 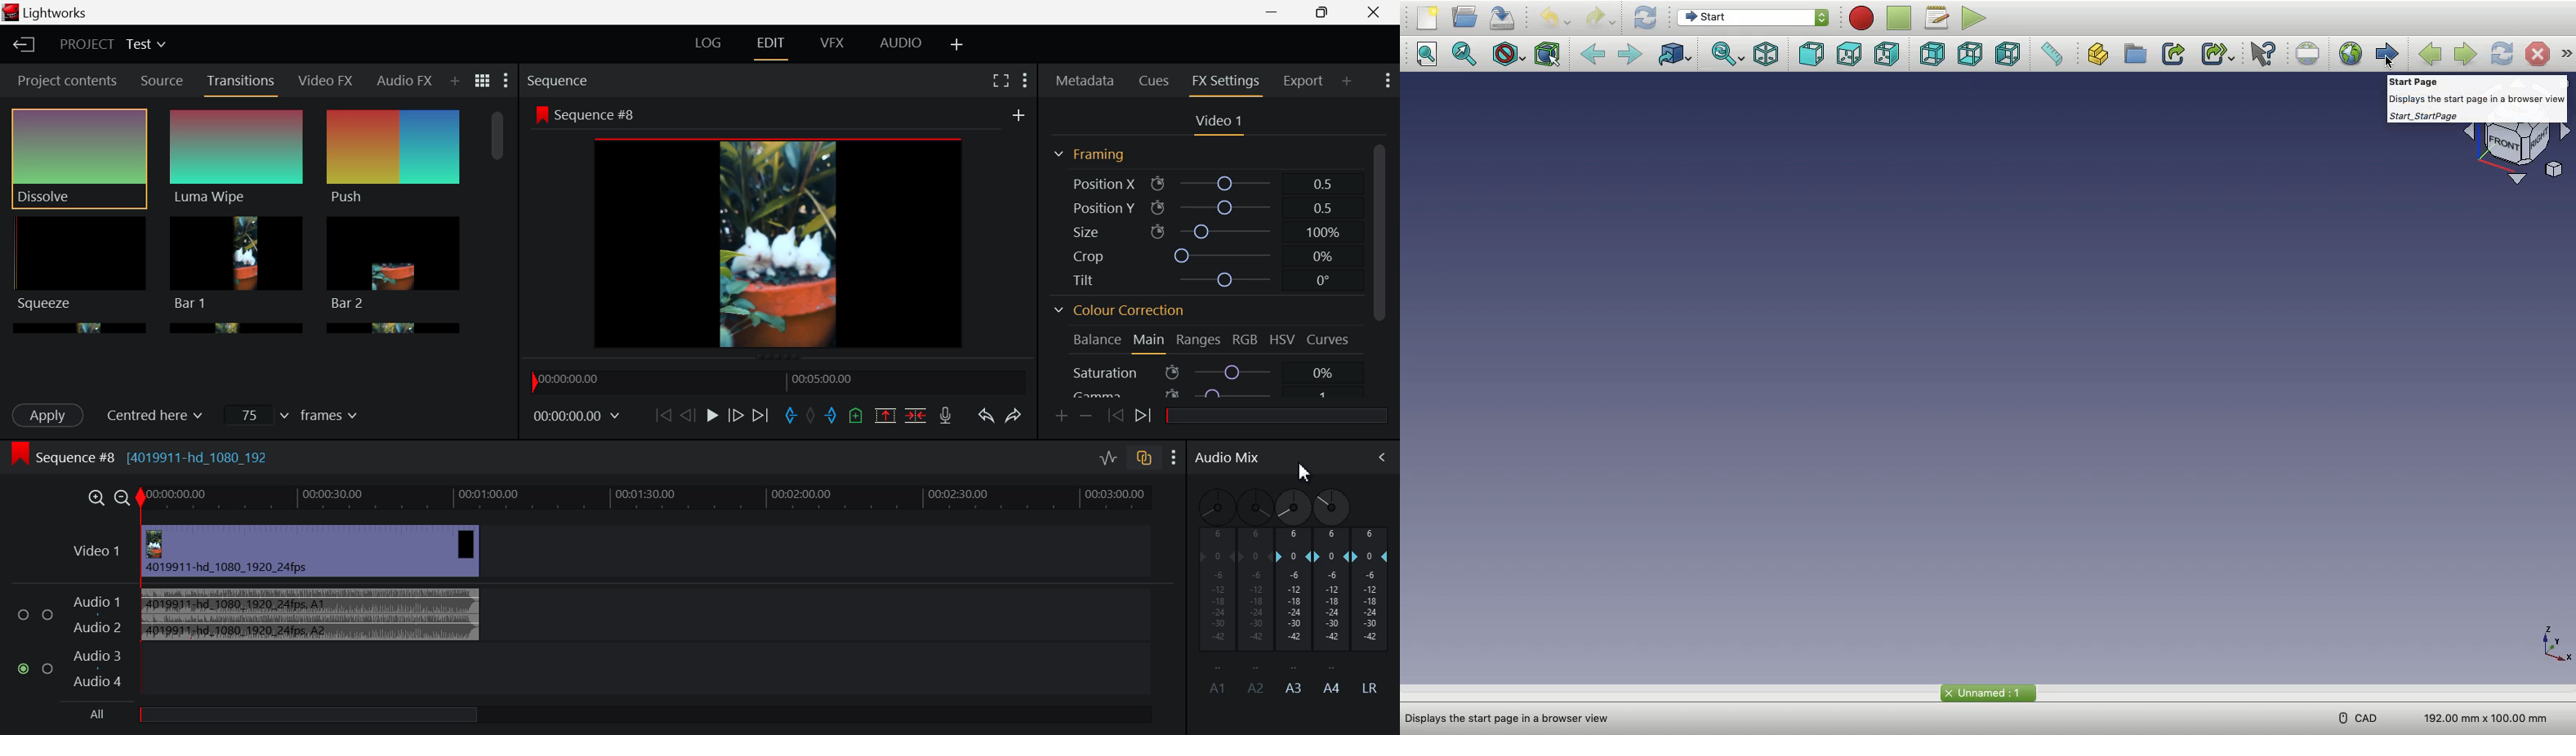 What do you see at coordinates (1085, 416) in the screenshot?
I see `Remove keyframe` at bounding box center [1085, 416].